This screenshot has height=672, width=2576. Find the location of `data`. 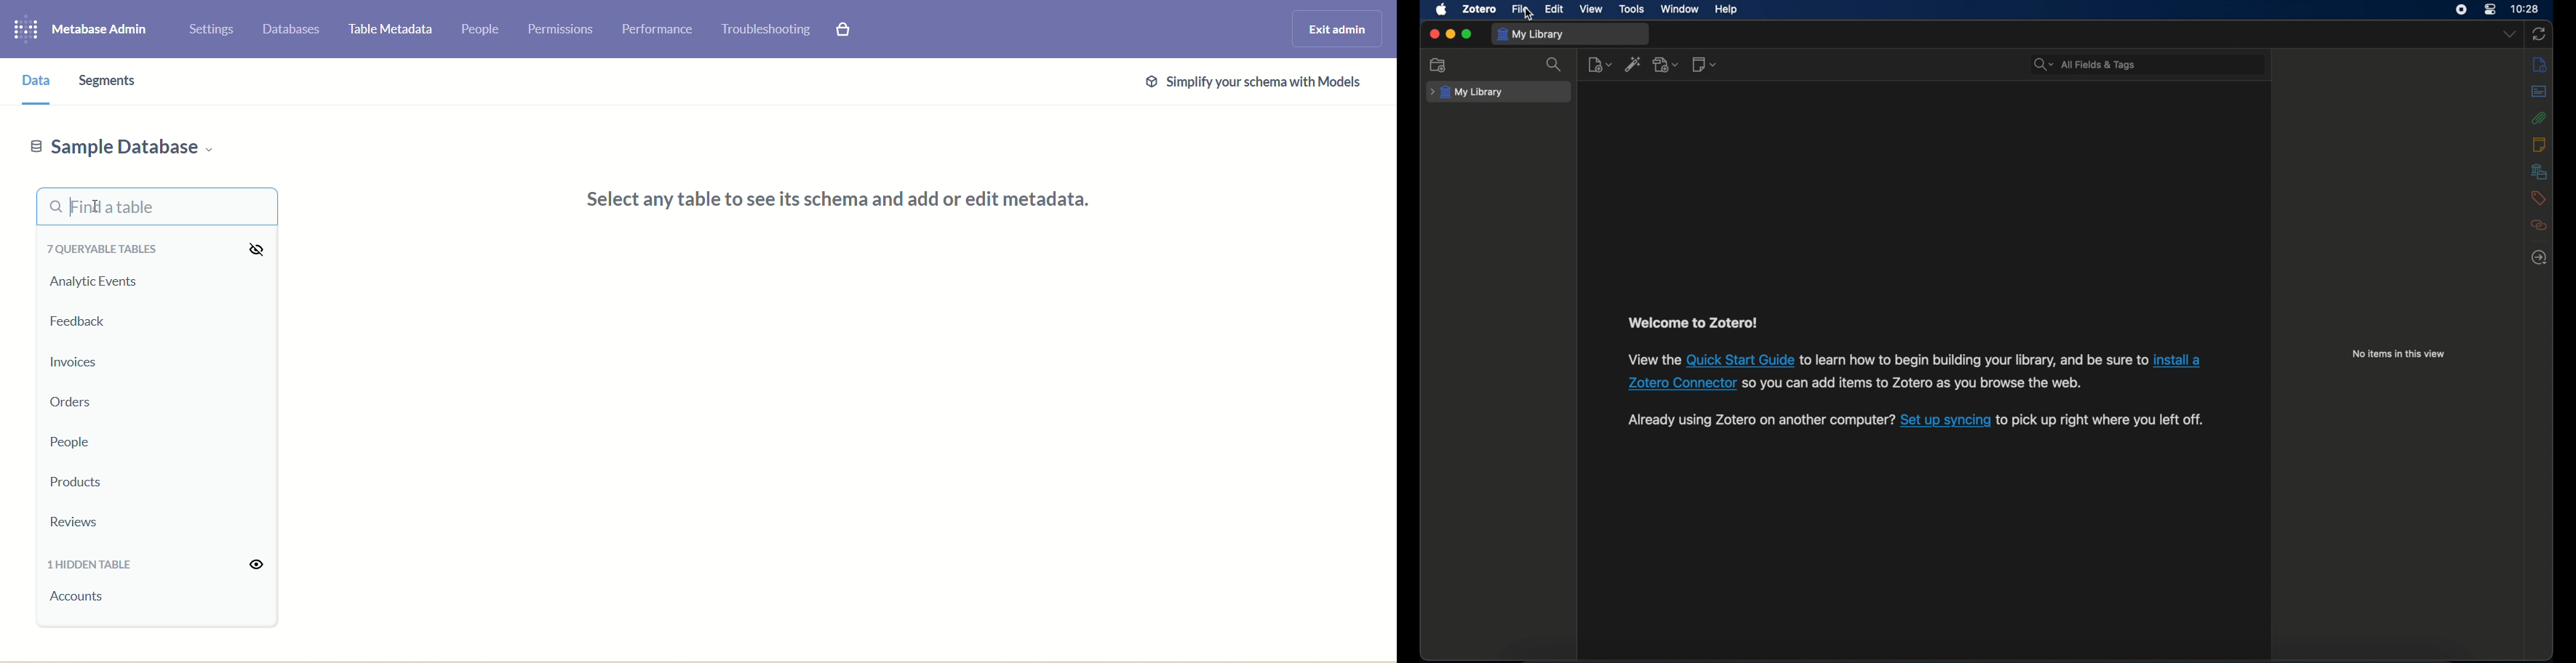

data is located at coordinates (33, 88).